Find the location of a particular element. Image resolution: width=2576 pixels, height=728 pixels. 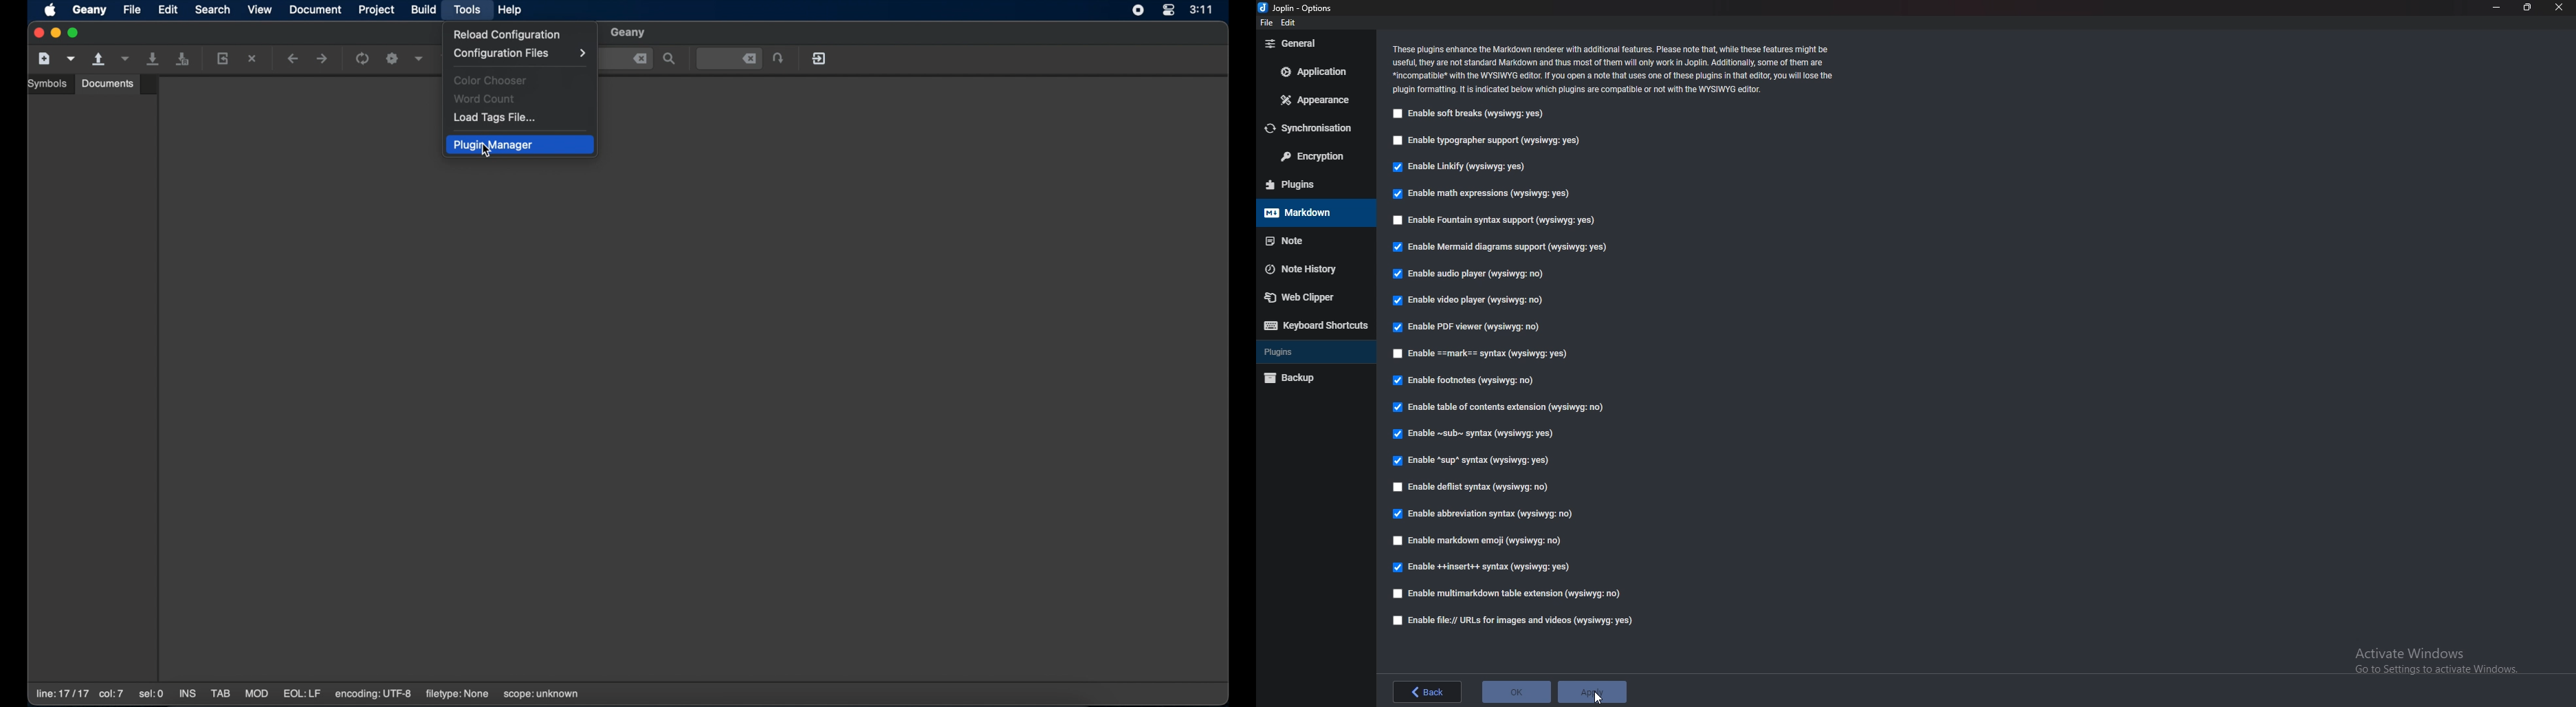

apply is located at coordinates (1594, 693).